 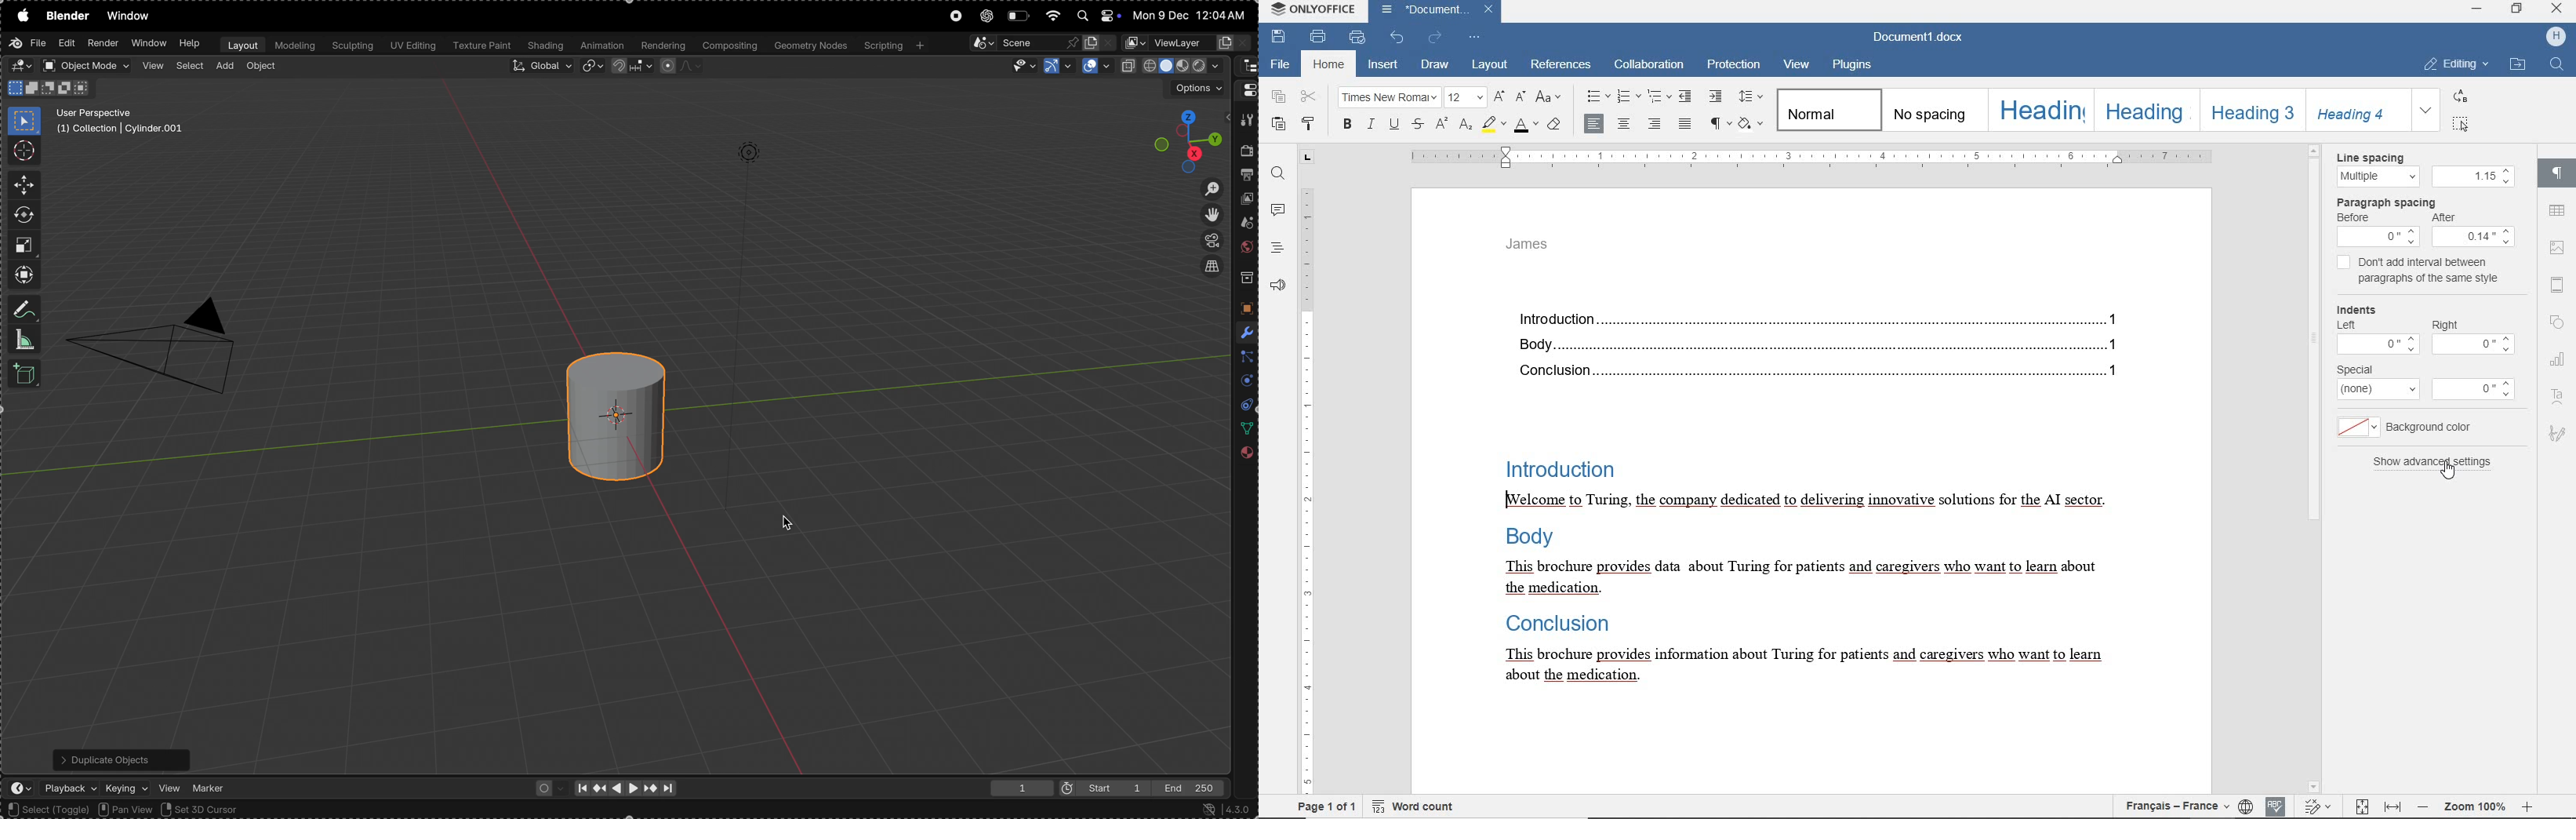 I want to click on auto keying, so click(x=548, y=787).